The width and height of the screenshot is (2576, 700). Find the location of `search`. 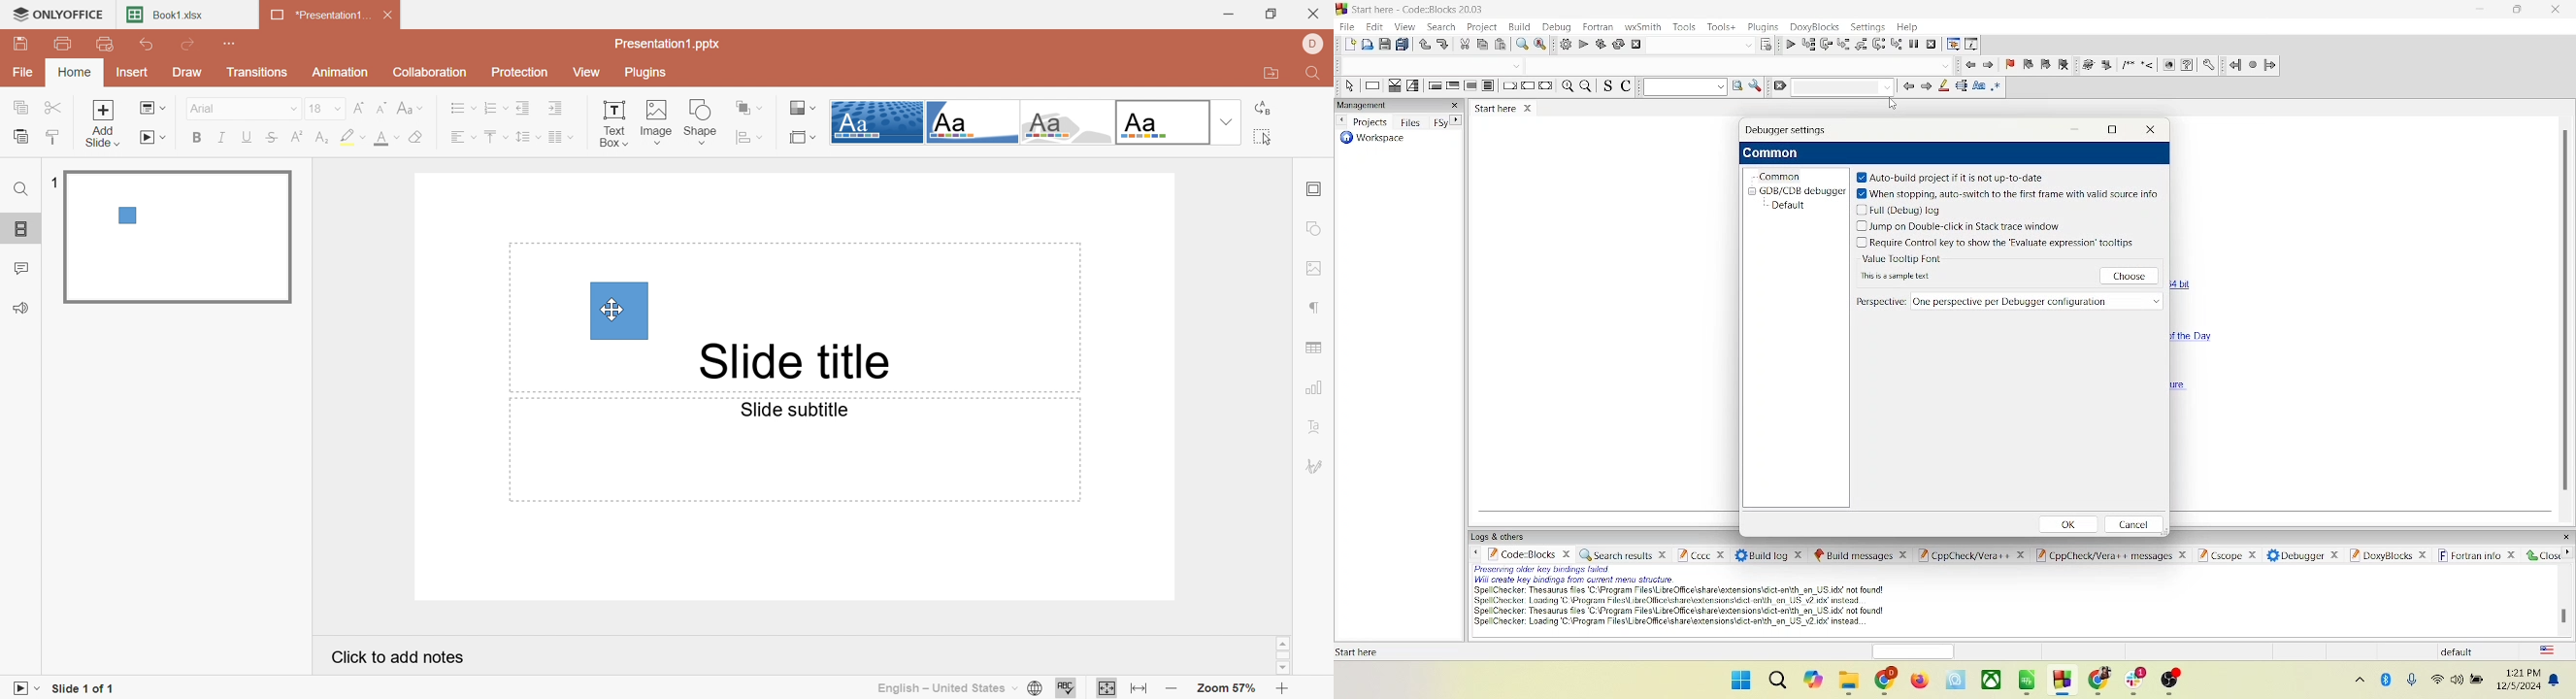

search is located at coordinates (1776, 682).